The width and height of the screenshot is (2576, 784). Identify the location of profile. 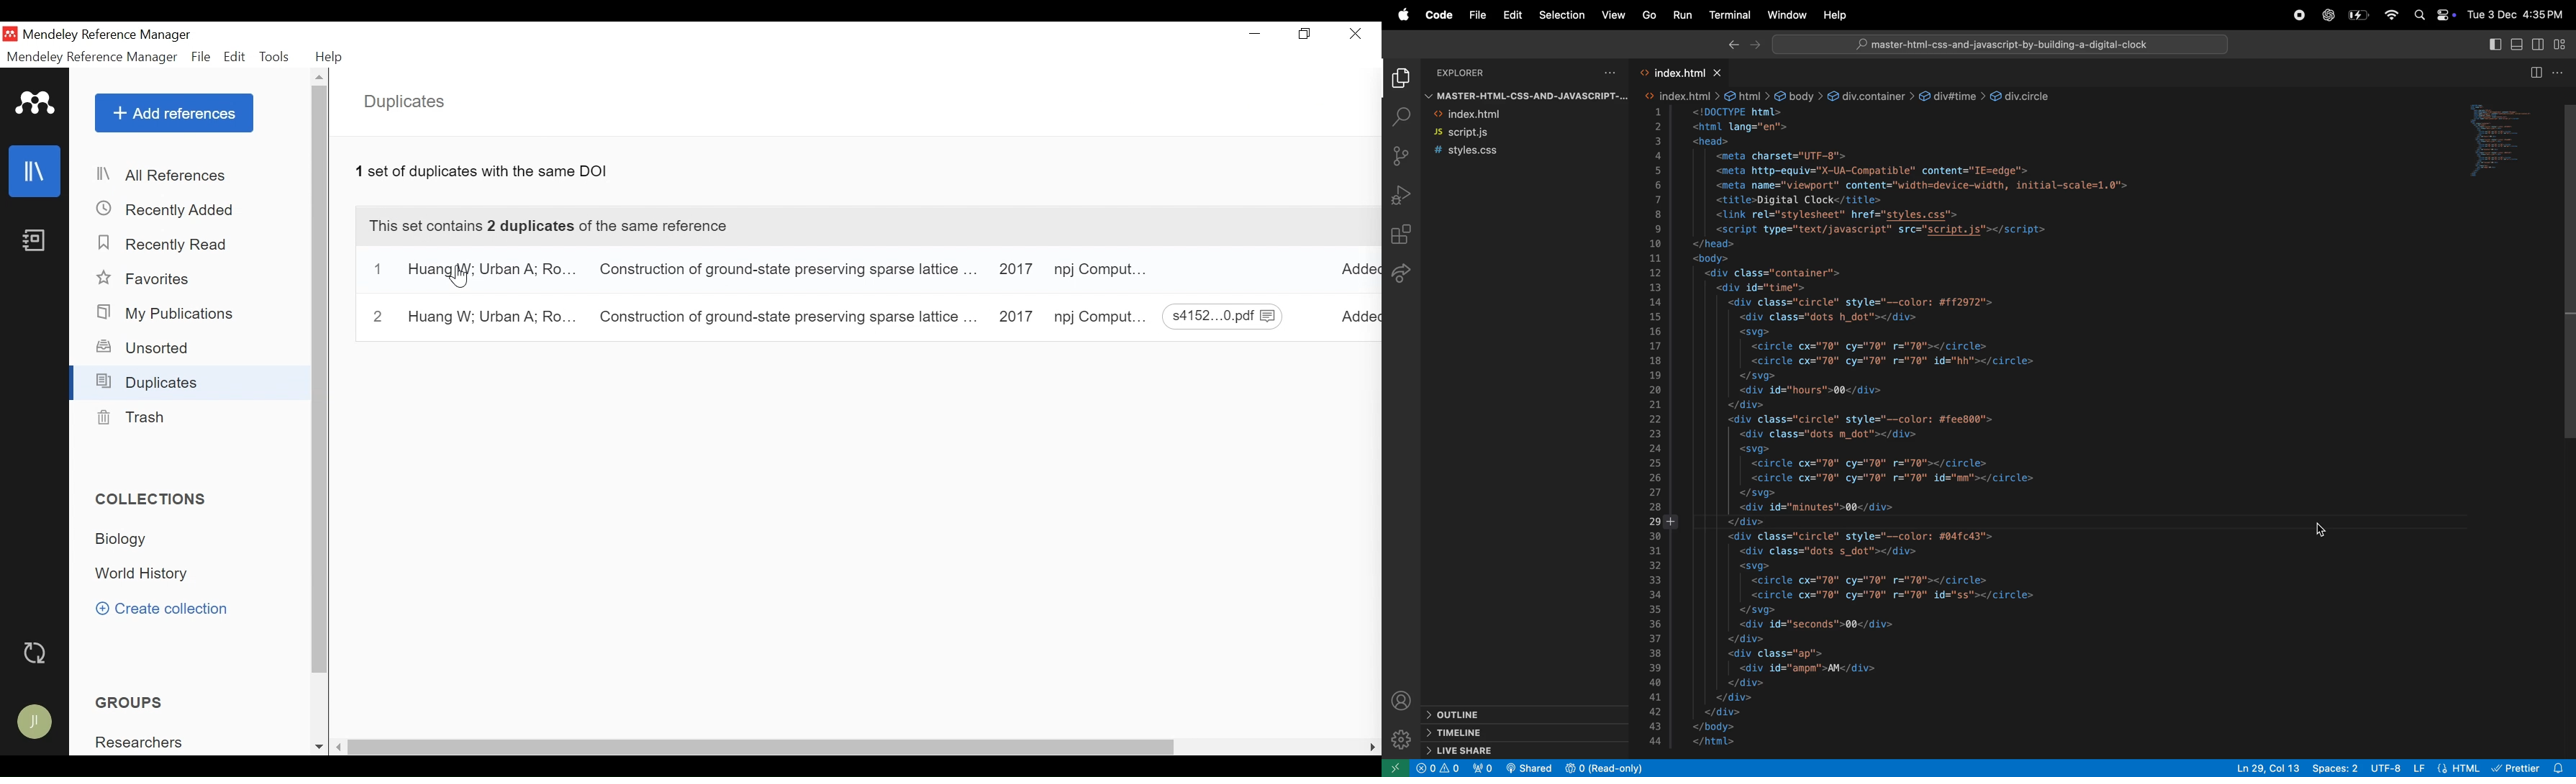
(1402, 699).